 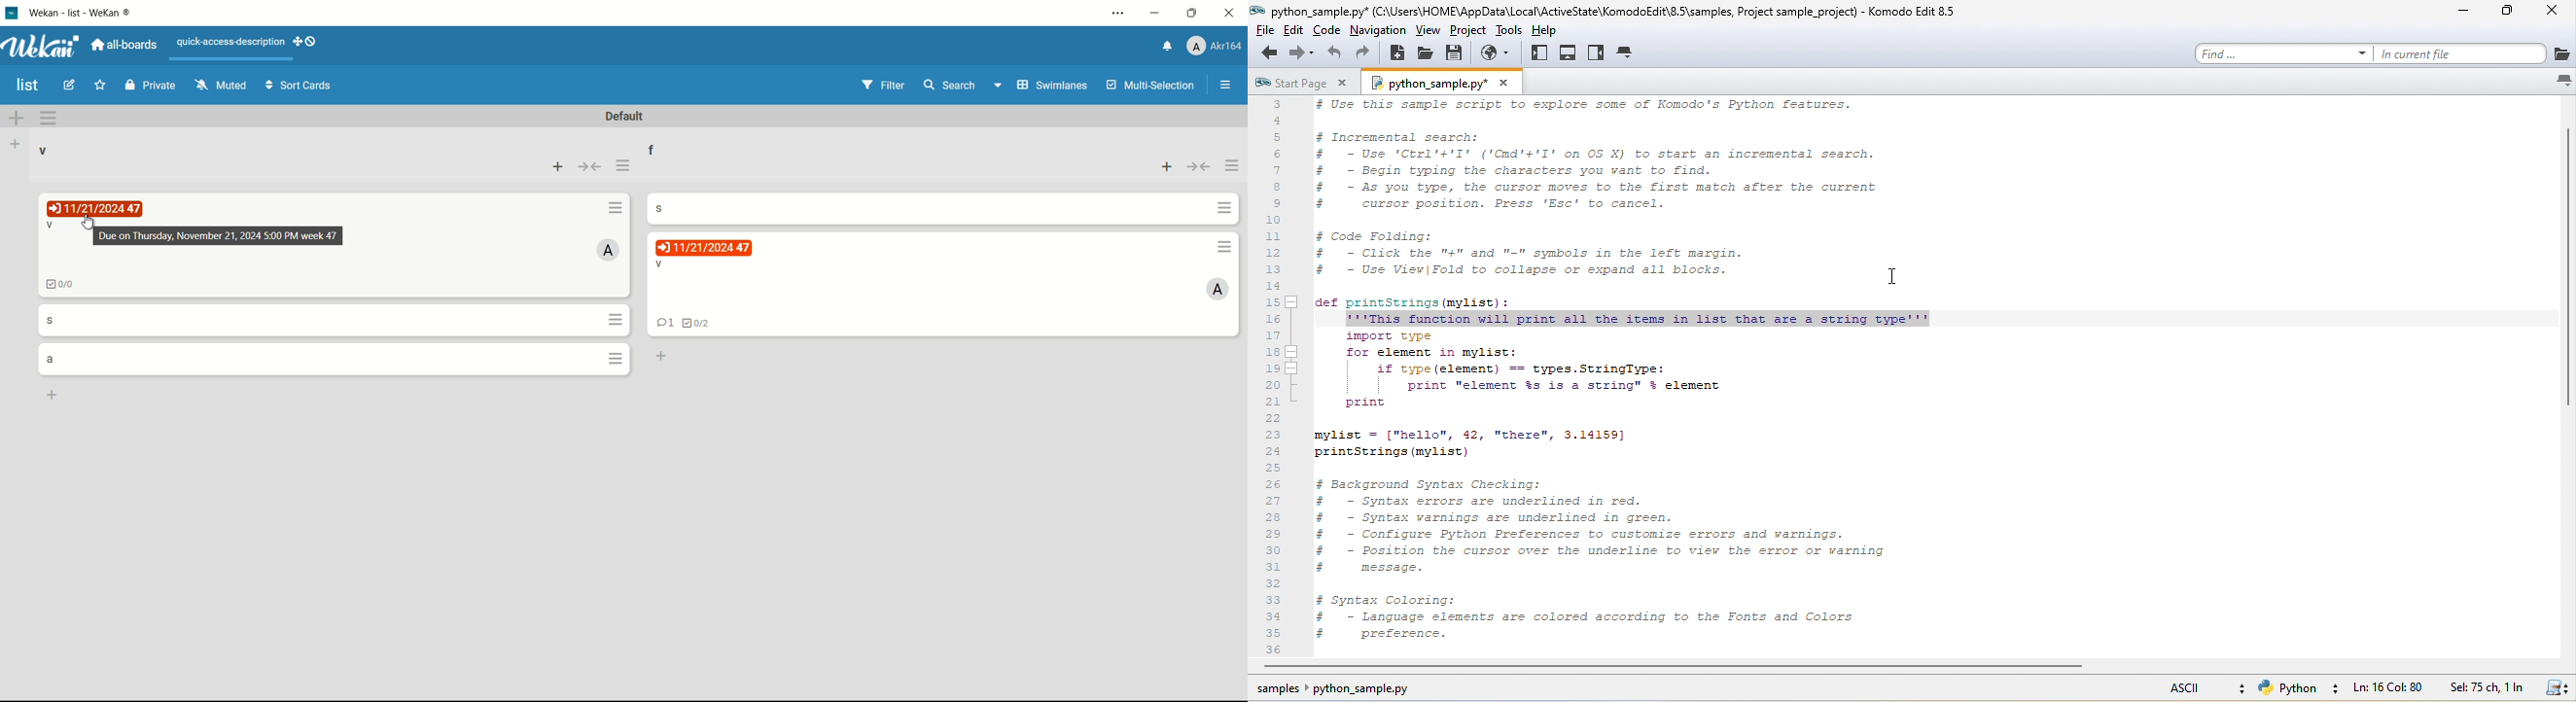 What do you see at coordinates (2296, 690) in the screenshot?
I see `python` at bounding box center [2296, 690].